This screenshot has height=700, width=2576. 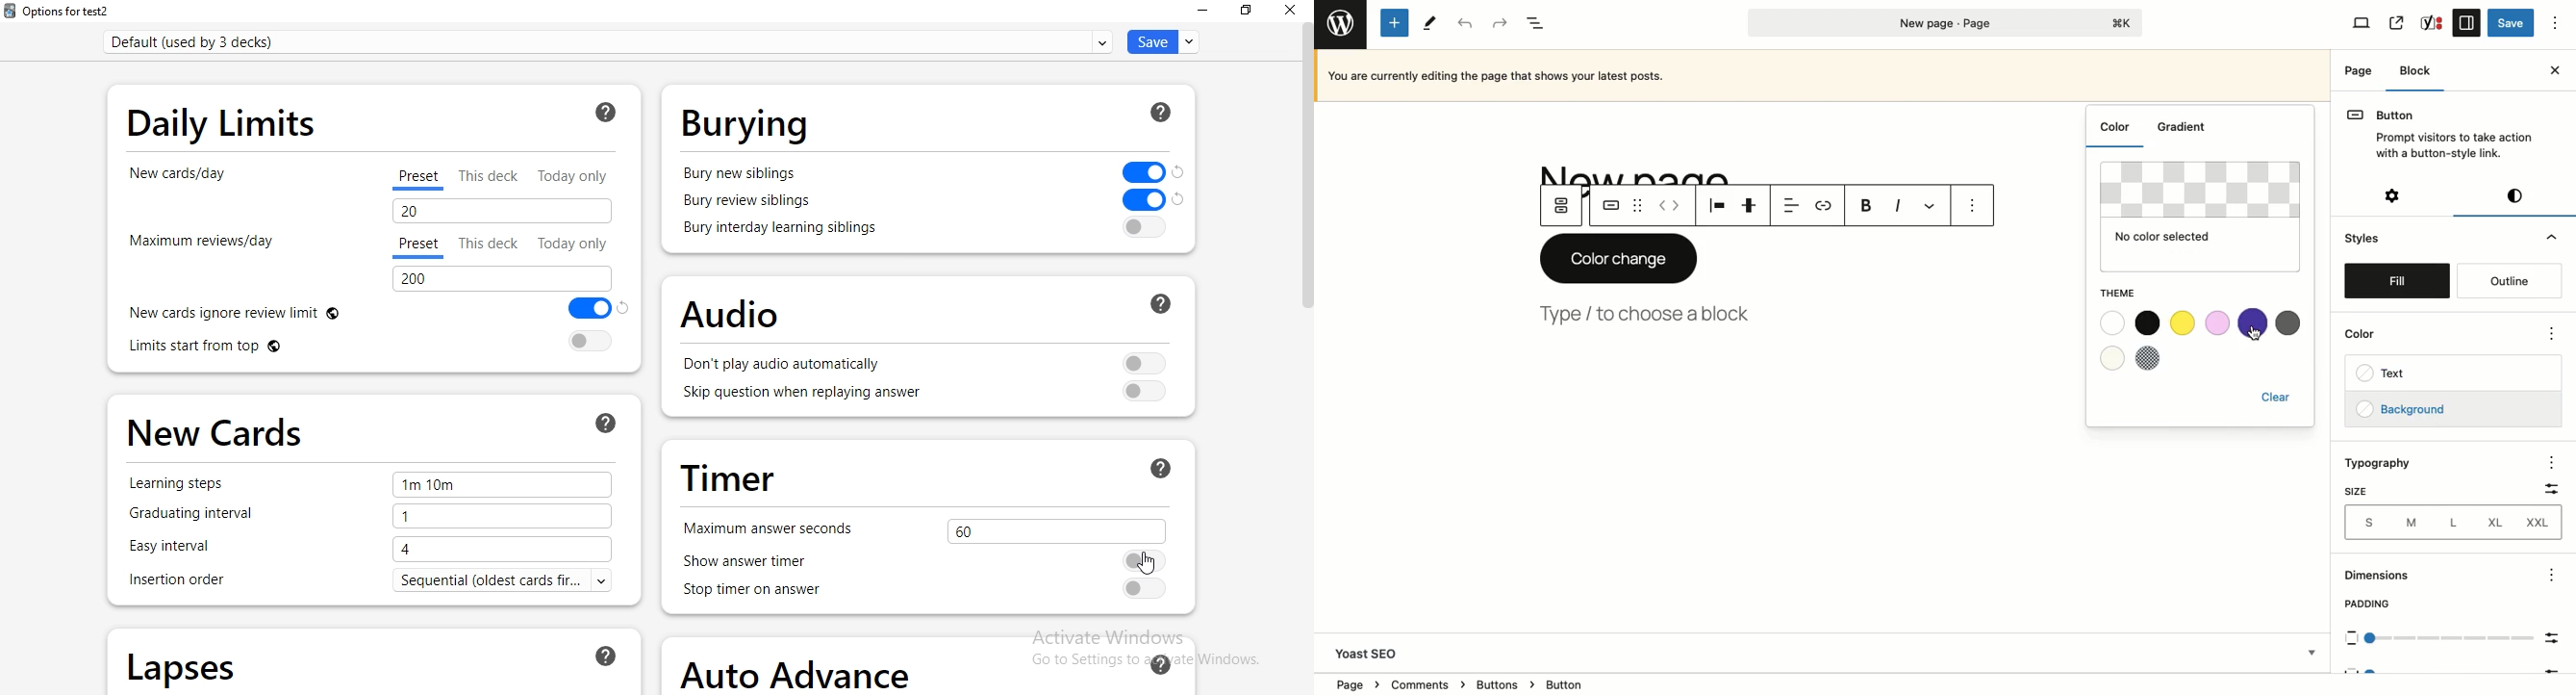 What do you see at coordinates (2468, 22) in the screenshot?
I see `Sidebar` at bounding box center [2468, 22].